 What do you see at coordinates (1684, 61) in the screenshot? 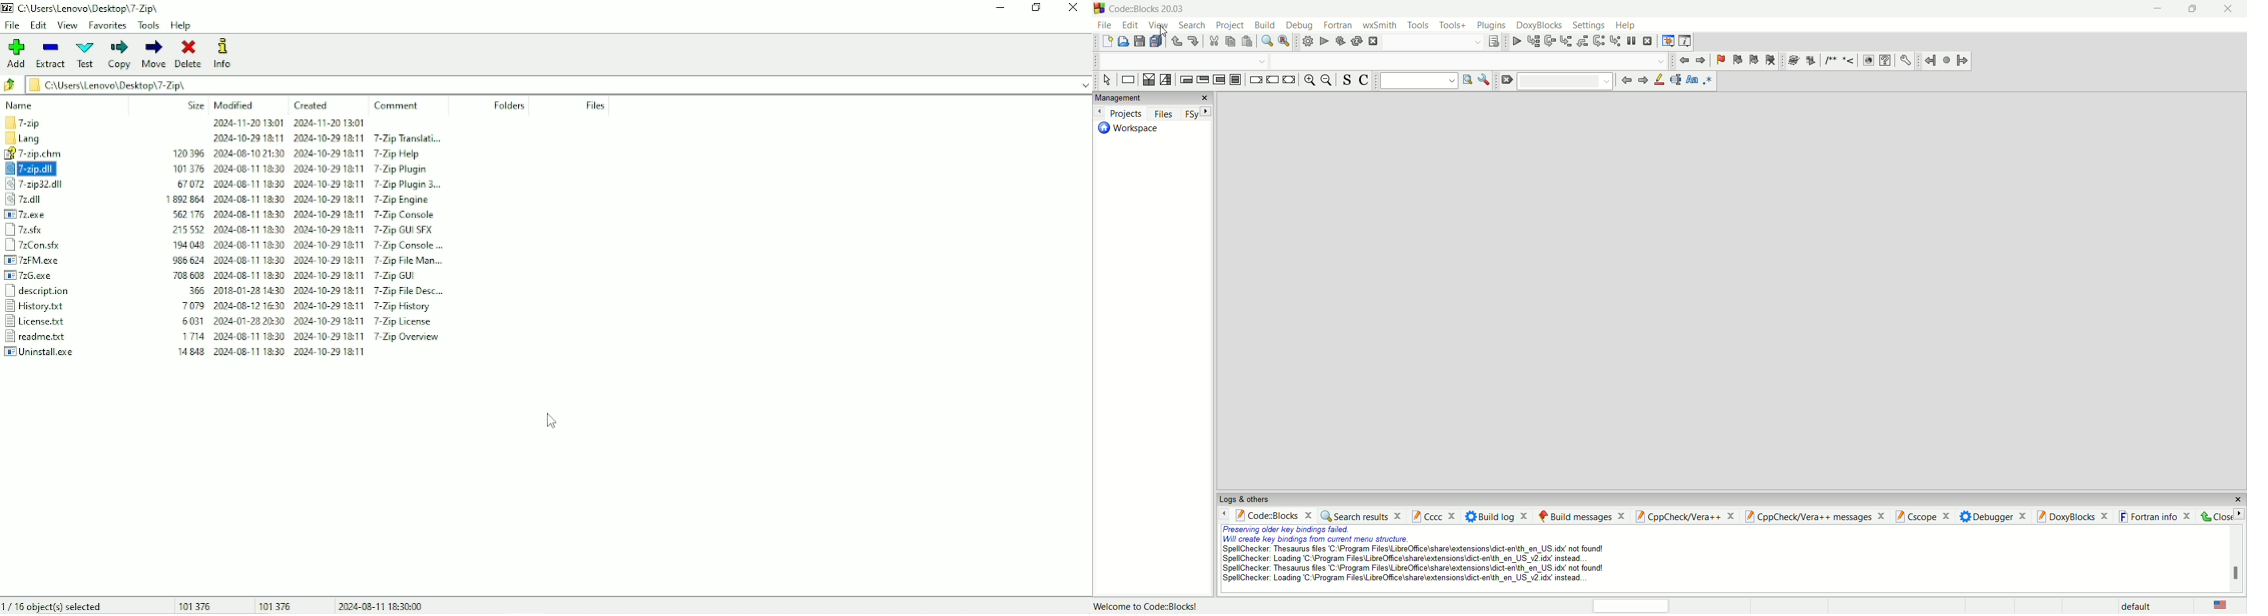
I see `jump back` at bounding box center [1684, 61].